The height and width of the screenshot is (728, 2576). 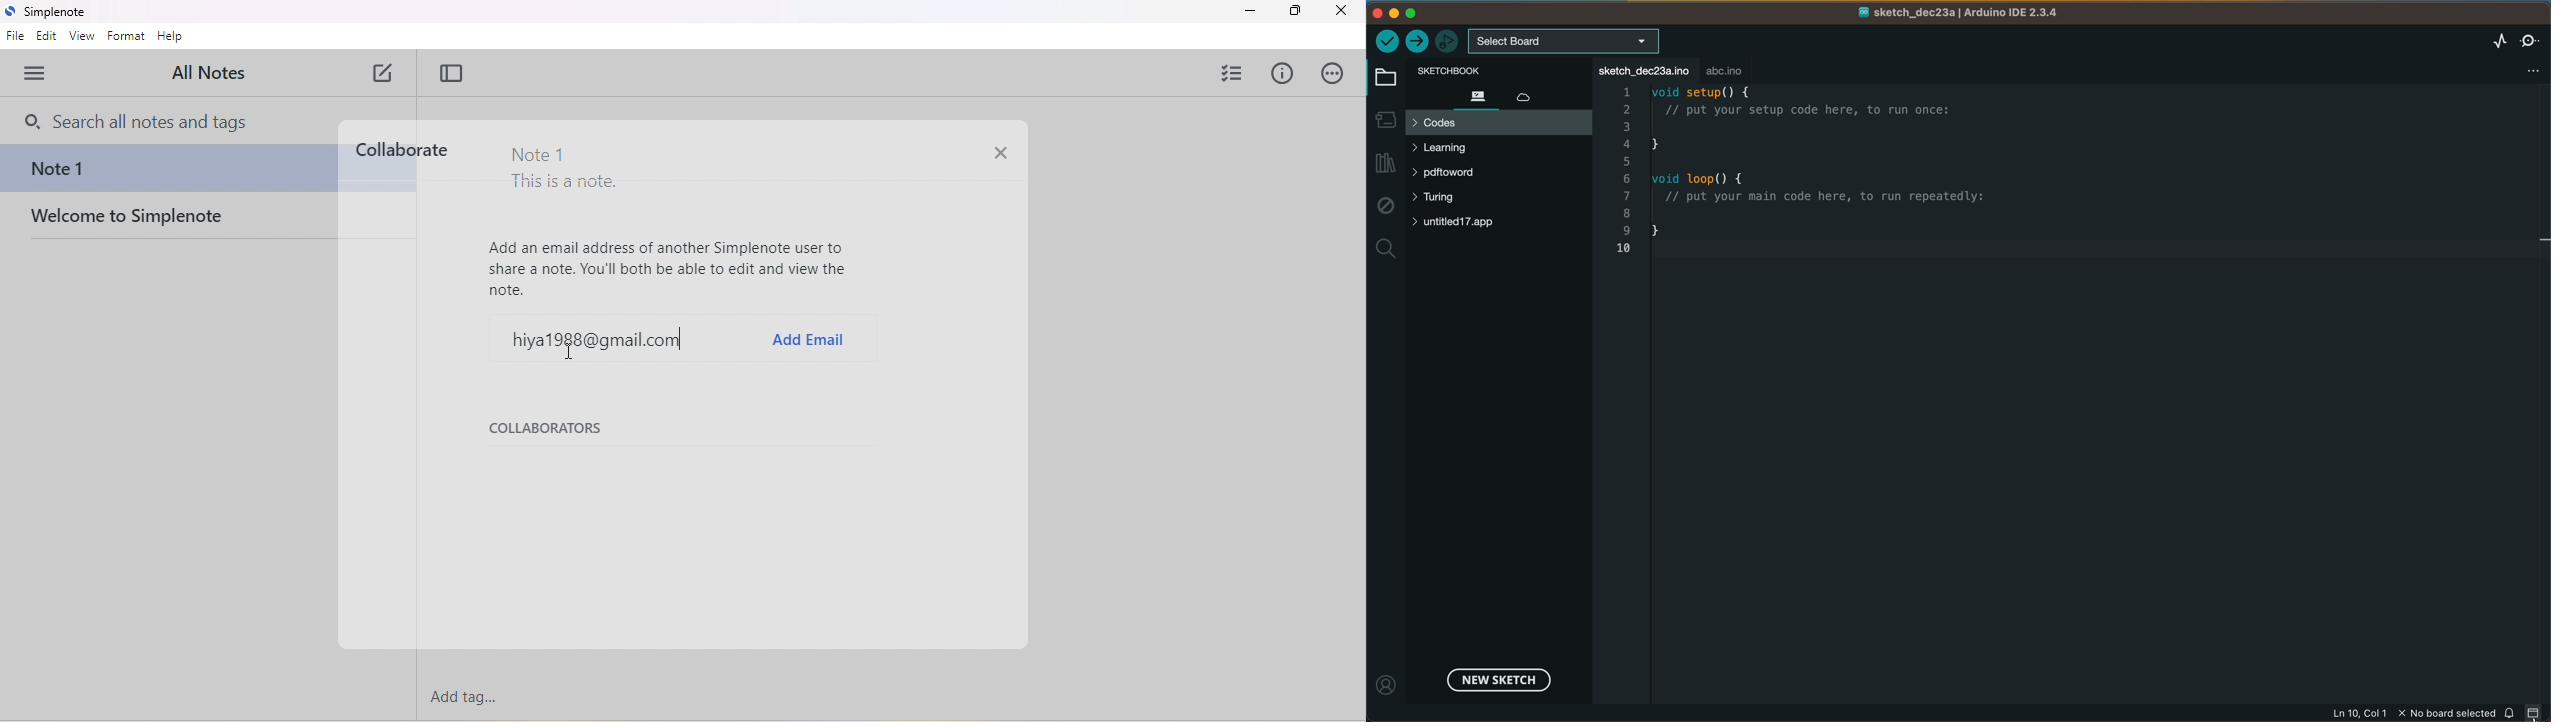 I want to click on window control, so click(x=1437, y=14).